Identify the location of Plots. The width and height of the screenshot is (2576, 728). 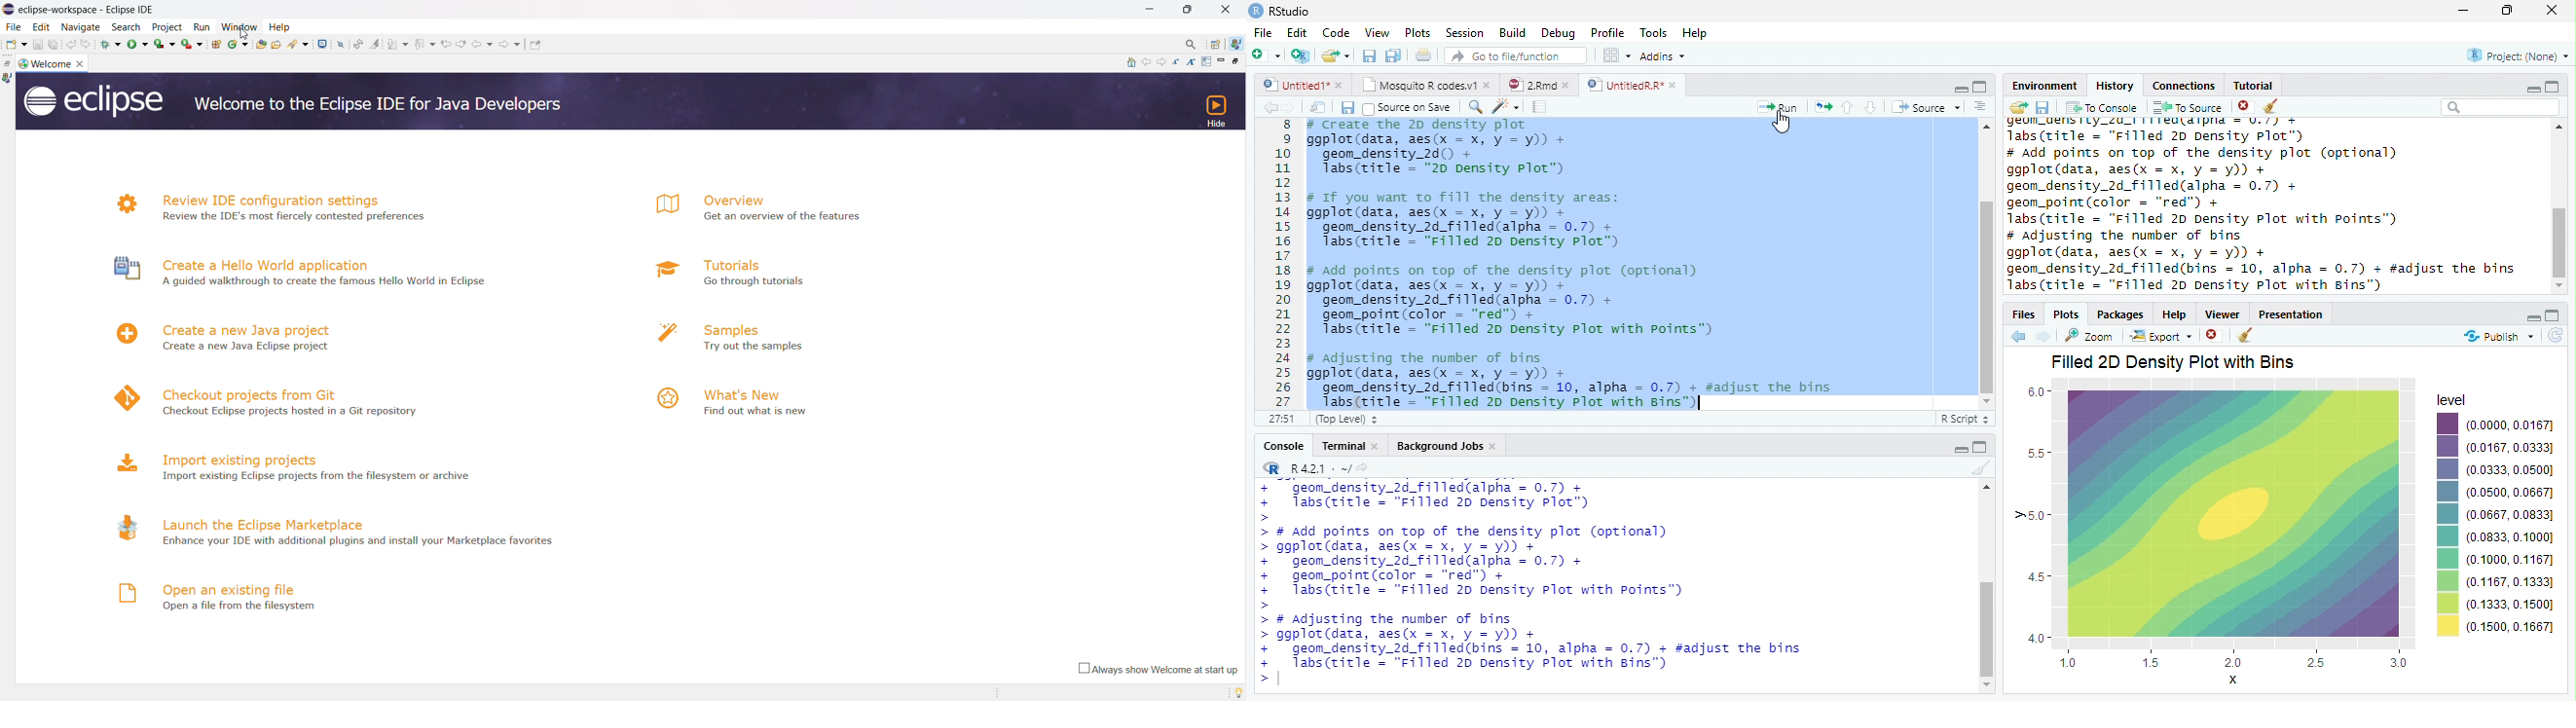
(1417, 32).